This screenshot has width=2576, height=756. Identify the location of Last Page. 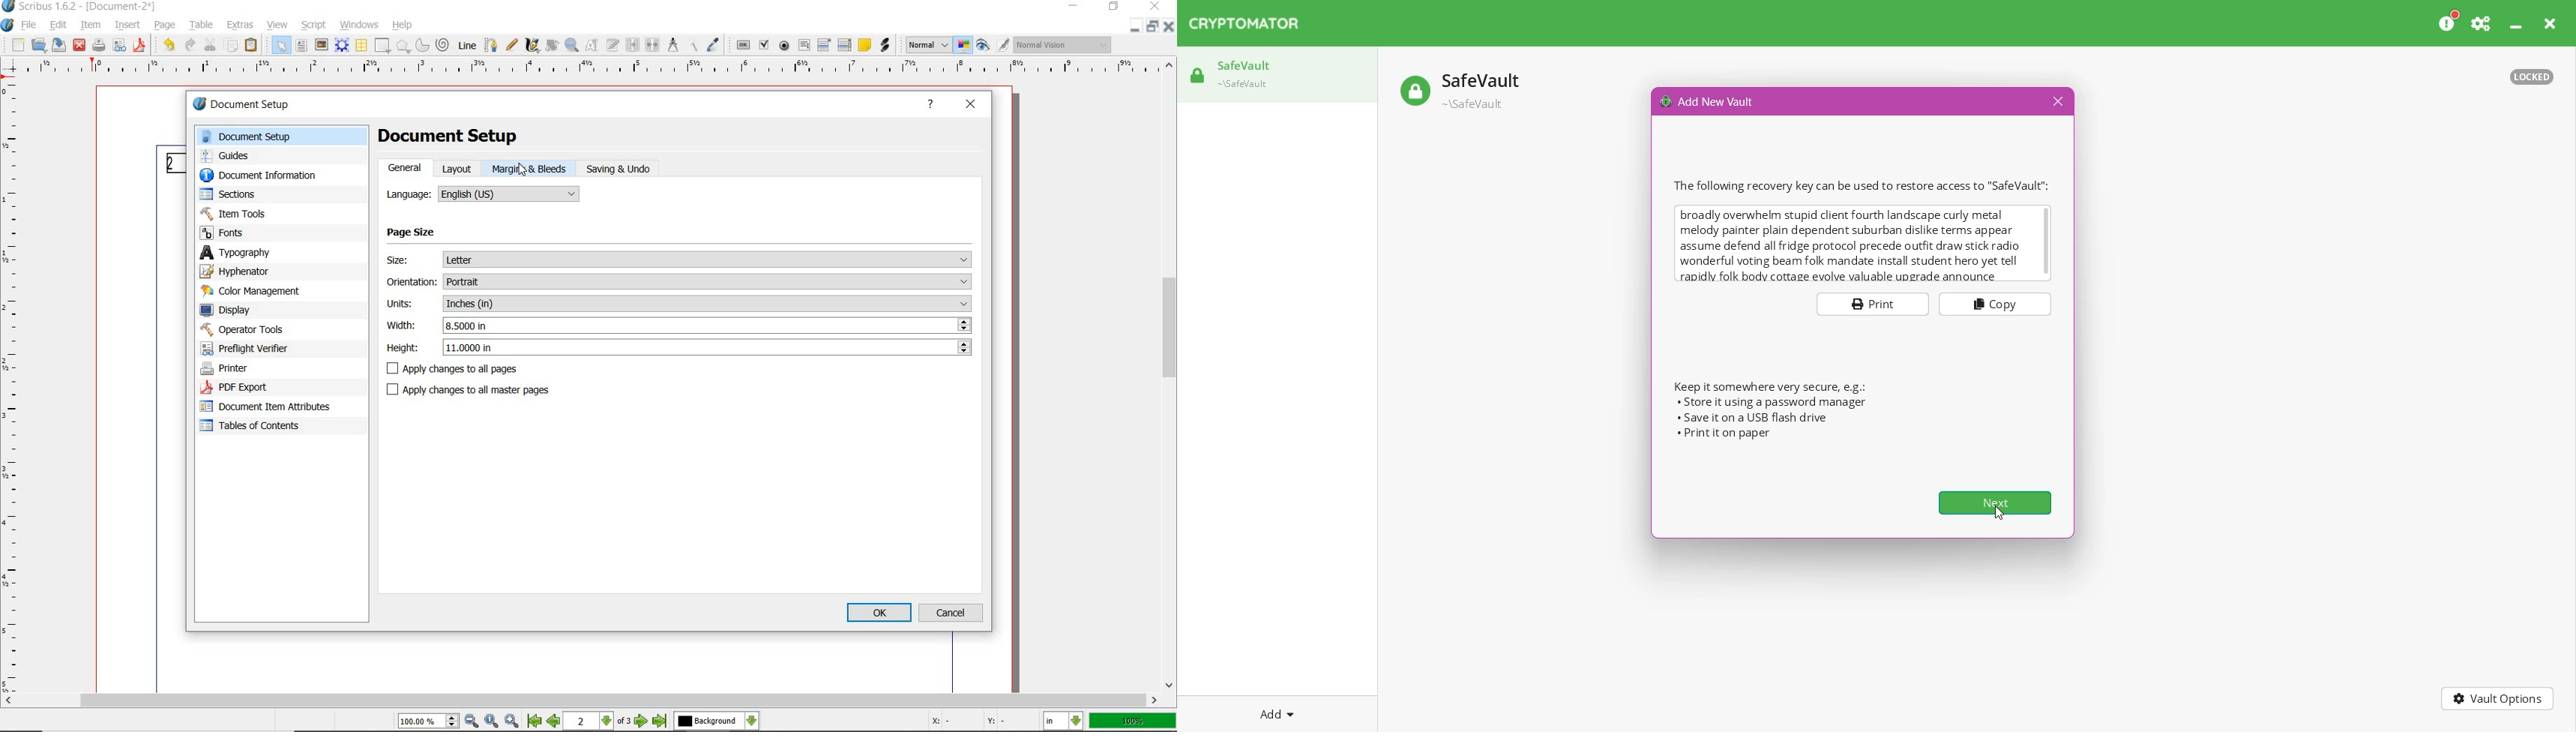
(661, 721).